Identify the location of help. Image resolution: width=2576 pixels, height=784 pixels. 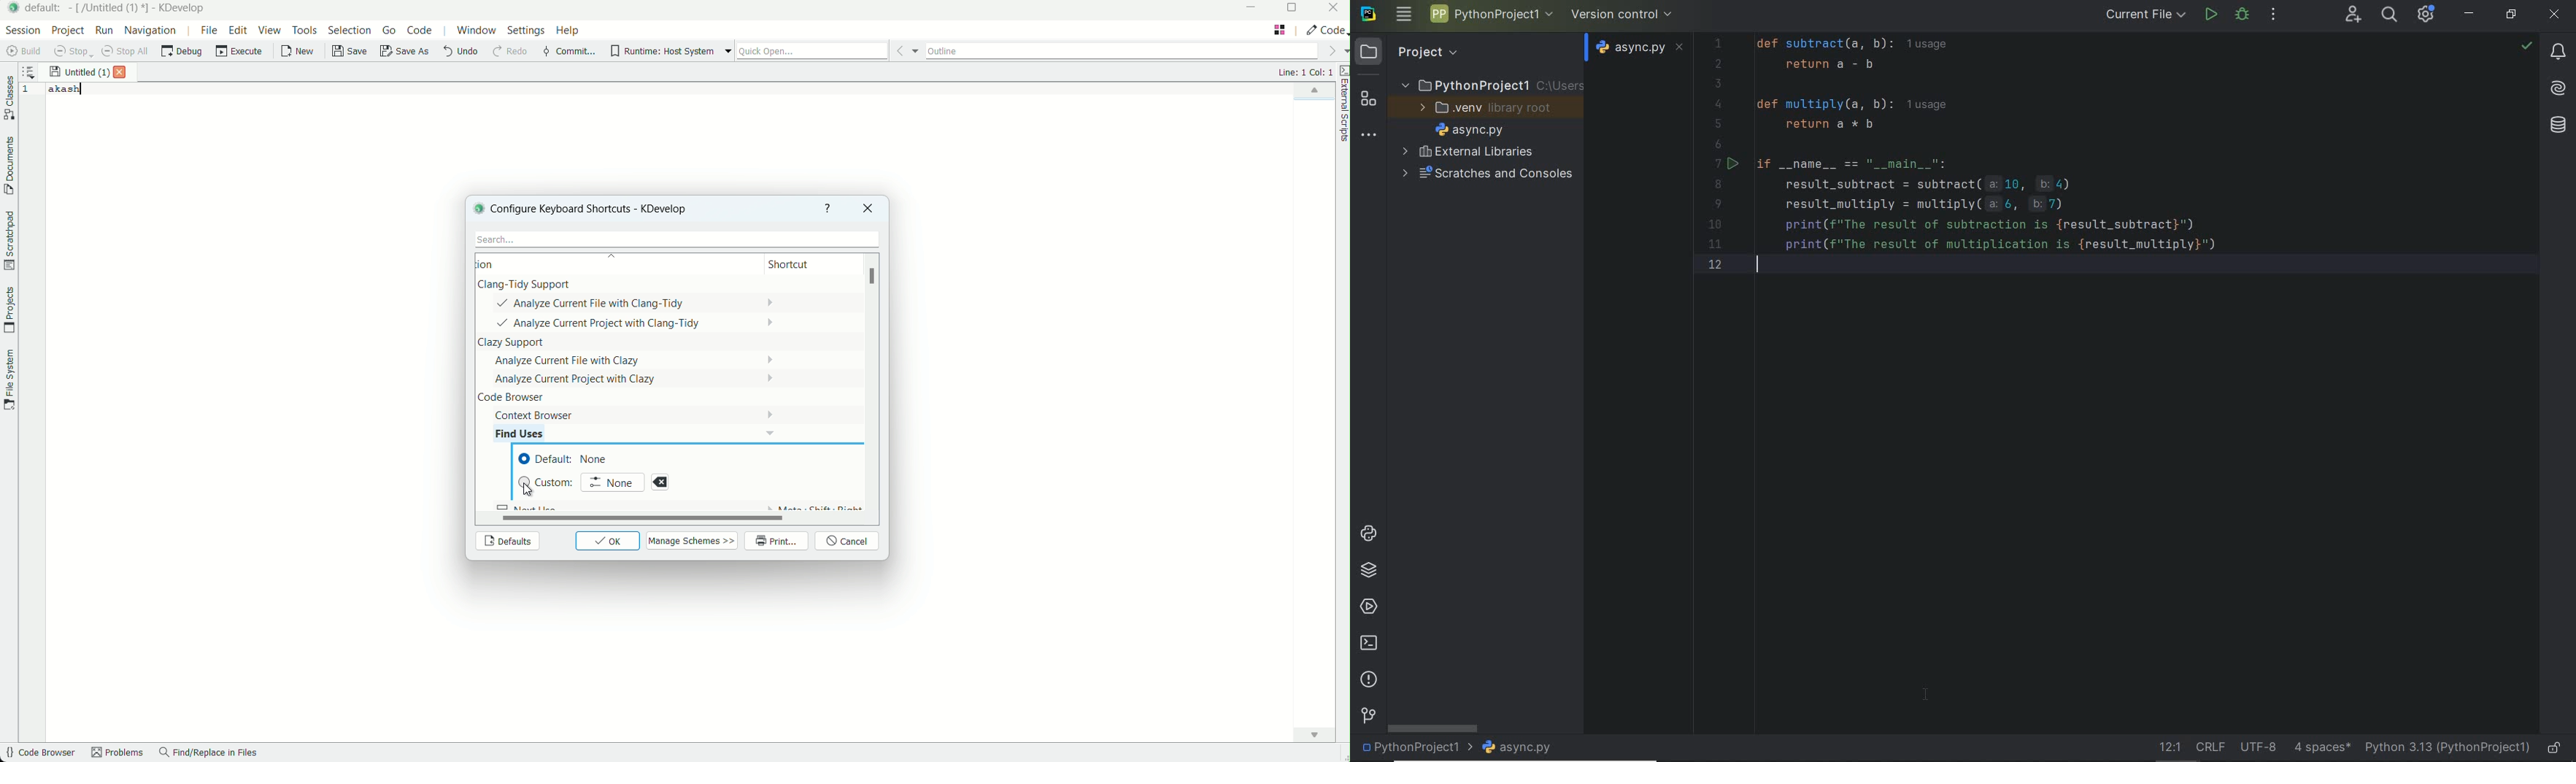
(828, 208).